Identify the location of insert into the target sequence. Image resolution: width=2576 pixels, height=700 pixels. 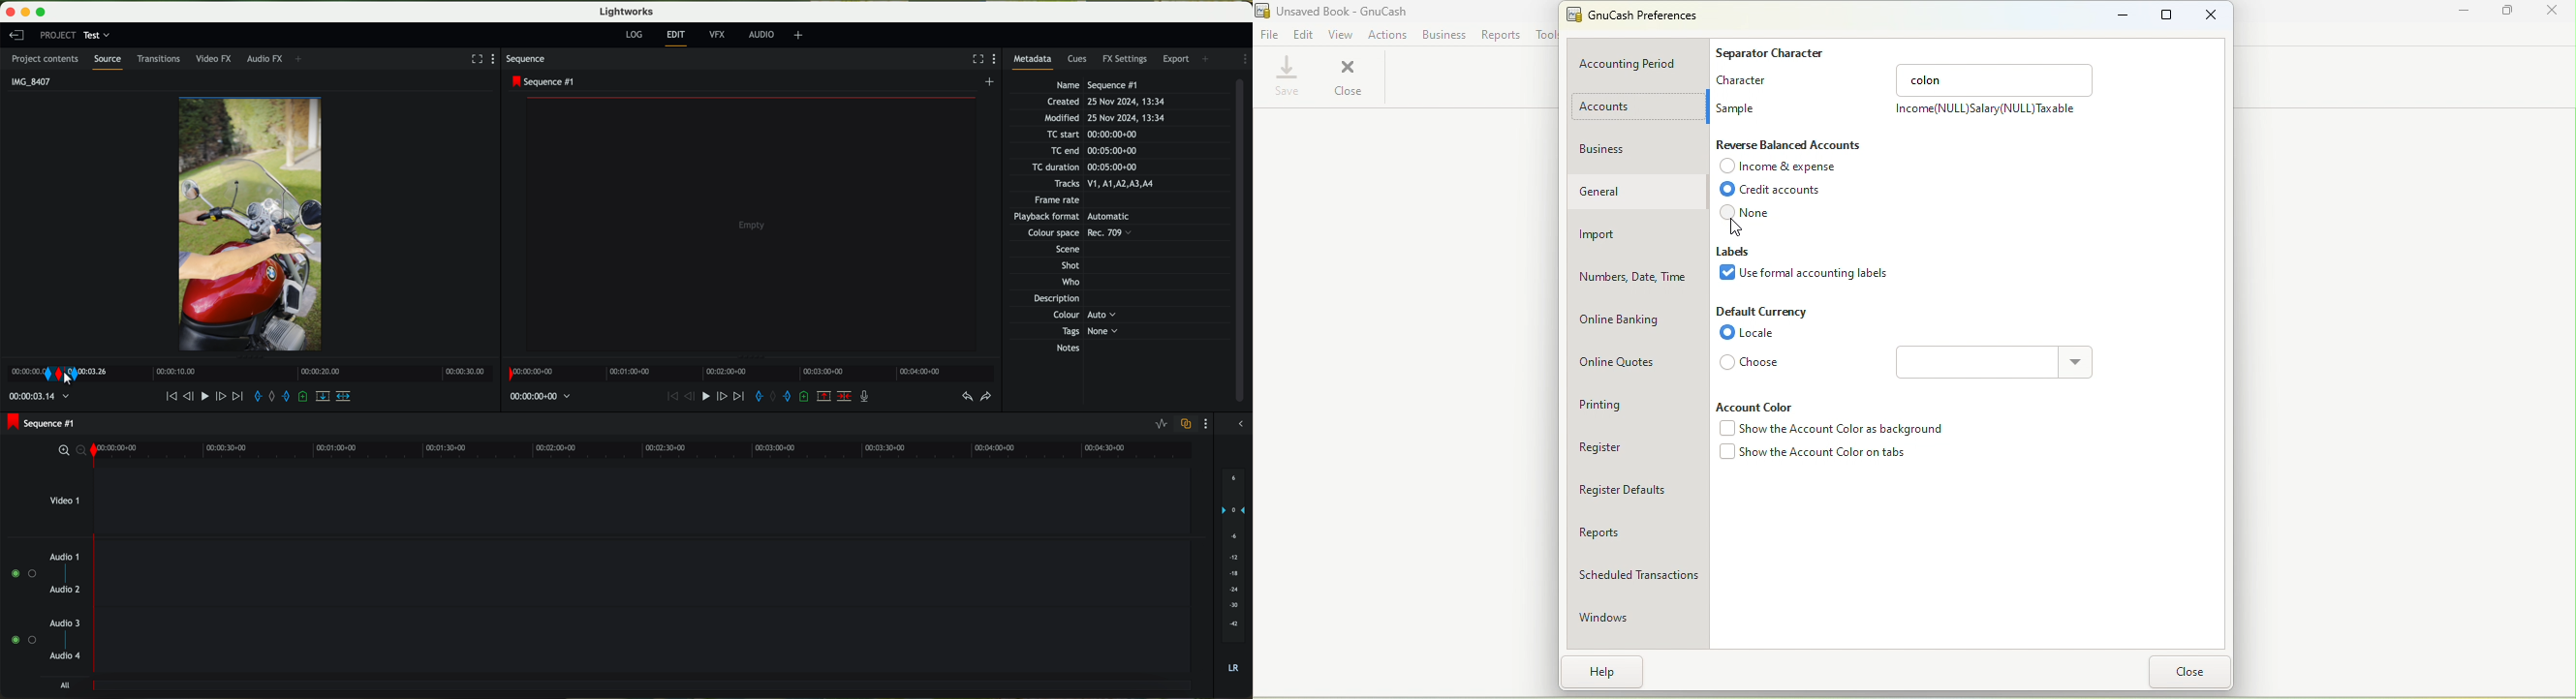
(345, 395).